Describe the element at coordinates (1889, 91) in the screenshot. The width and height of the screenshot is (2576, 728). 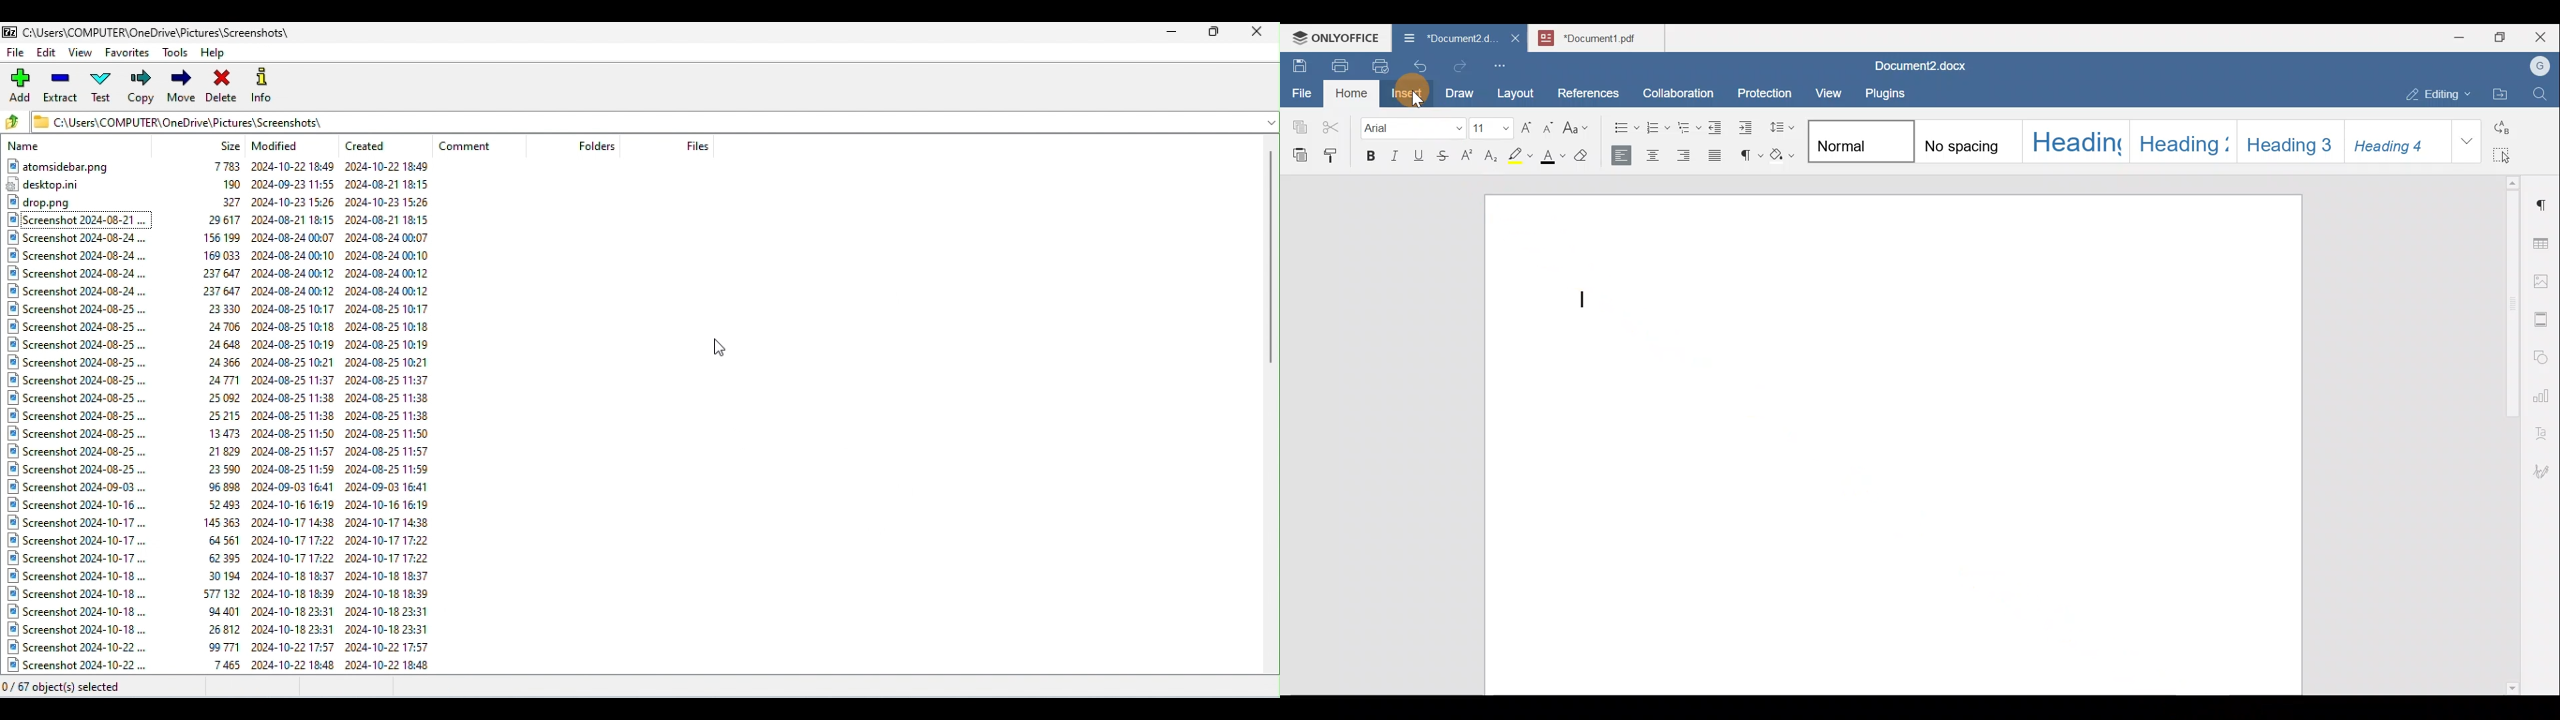
I see `Plugins` at that location.